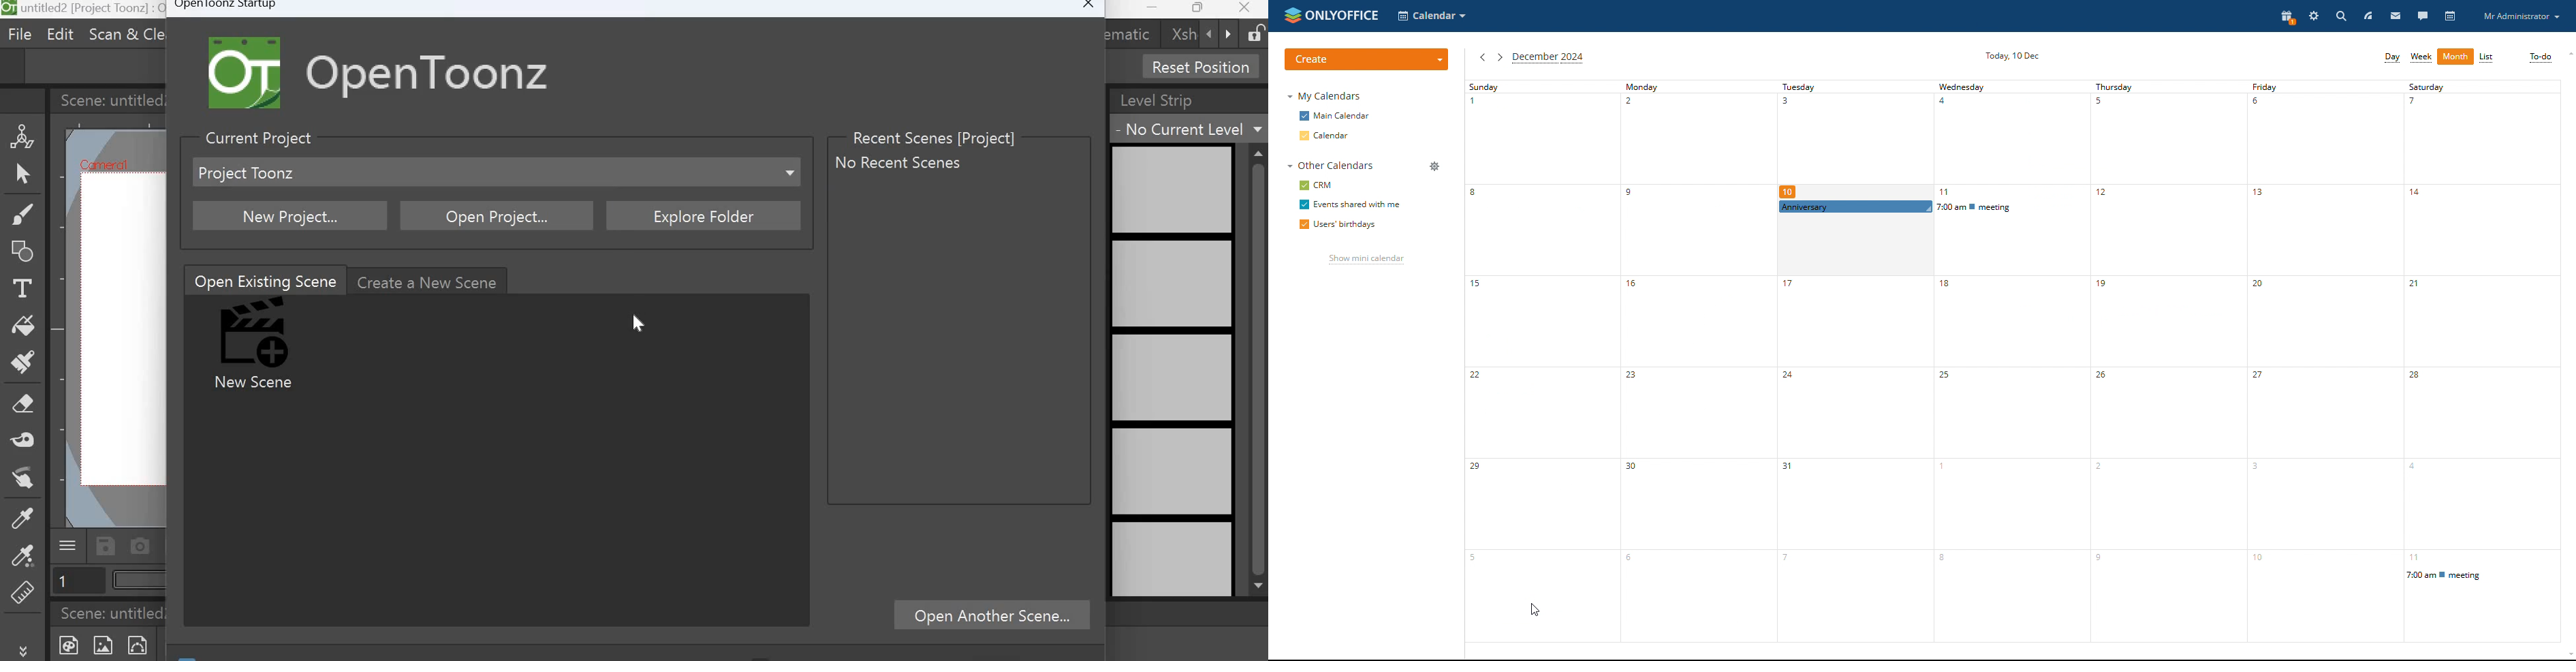 The image size is (2576, 672). What do you see at coordinates (78, 582) in the screenshot?
I see `Page number` at bounding box center [78, 582].